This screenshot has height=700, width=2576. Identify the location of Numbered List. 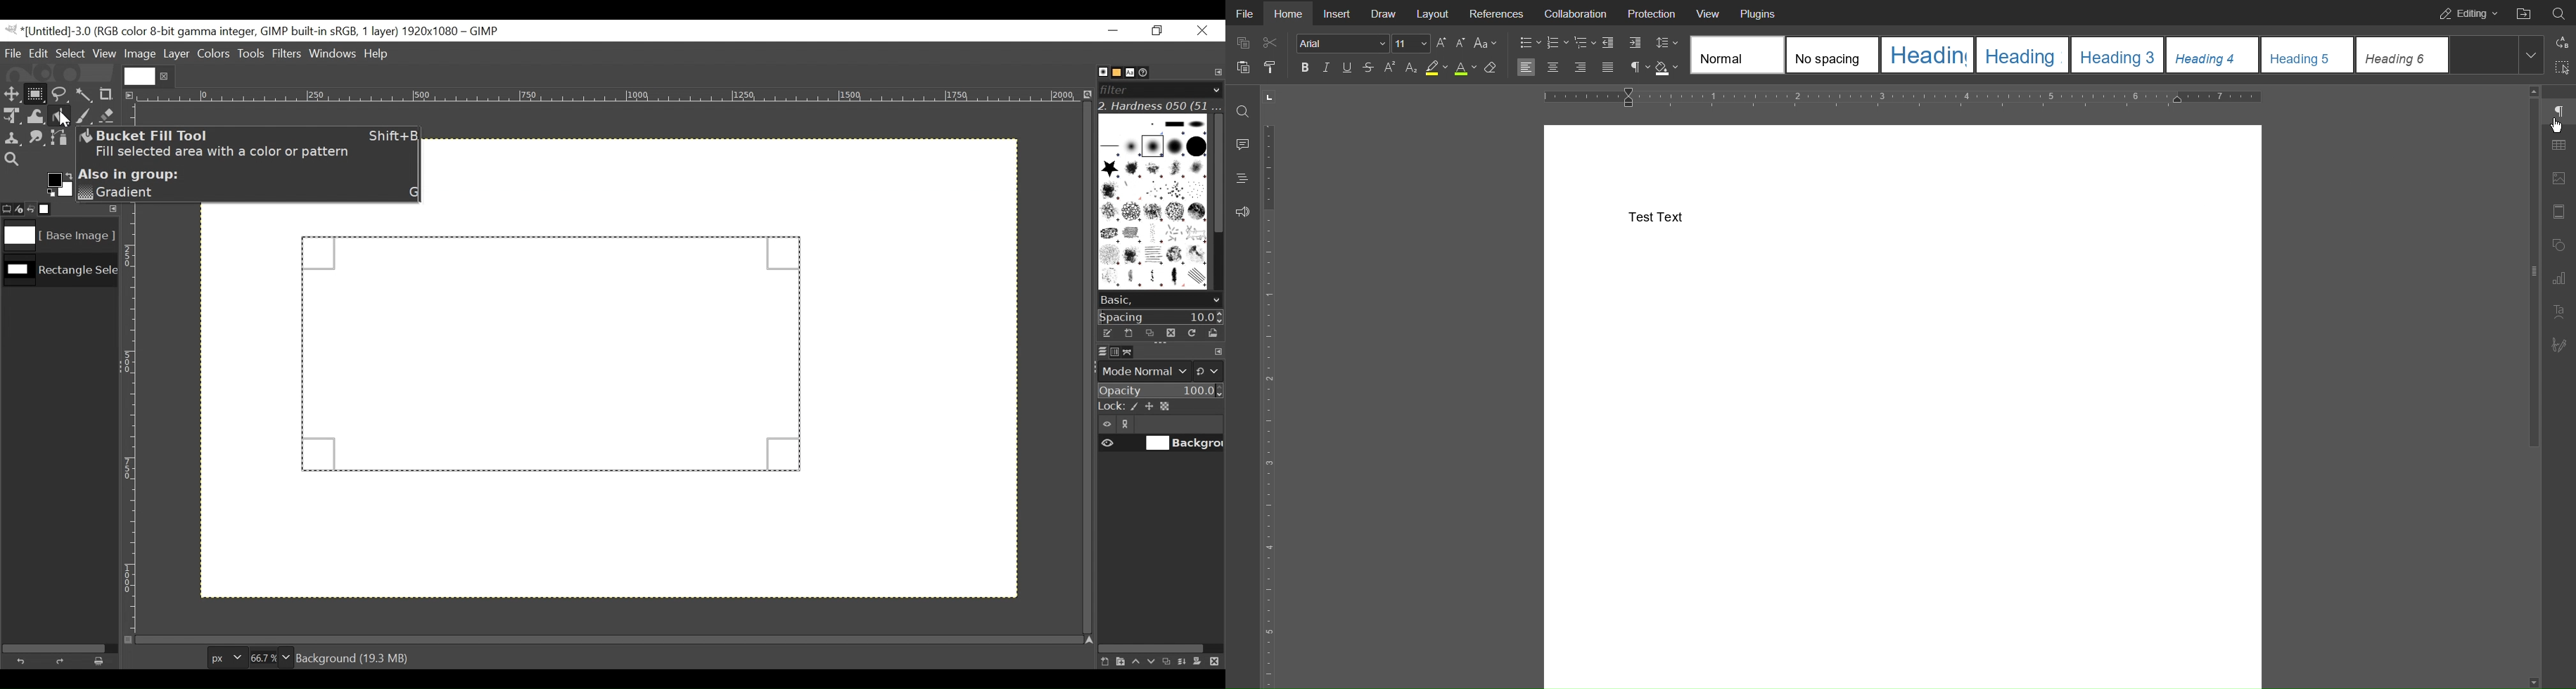
(1557, 44).